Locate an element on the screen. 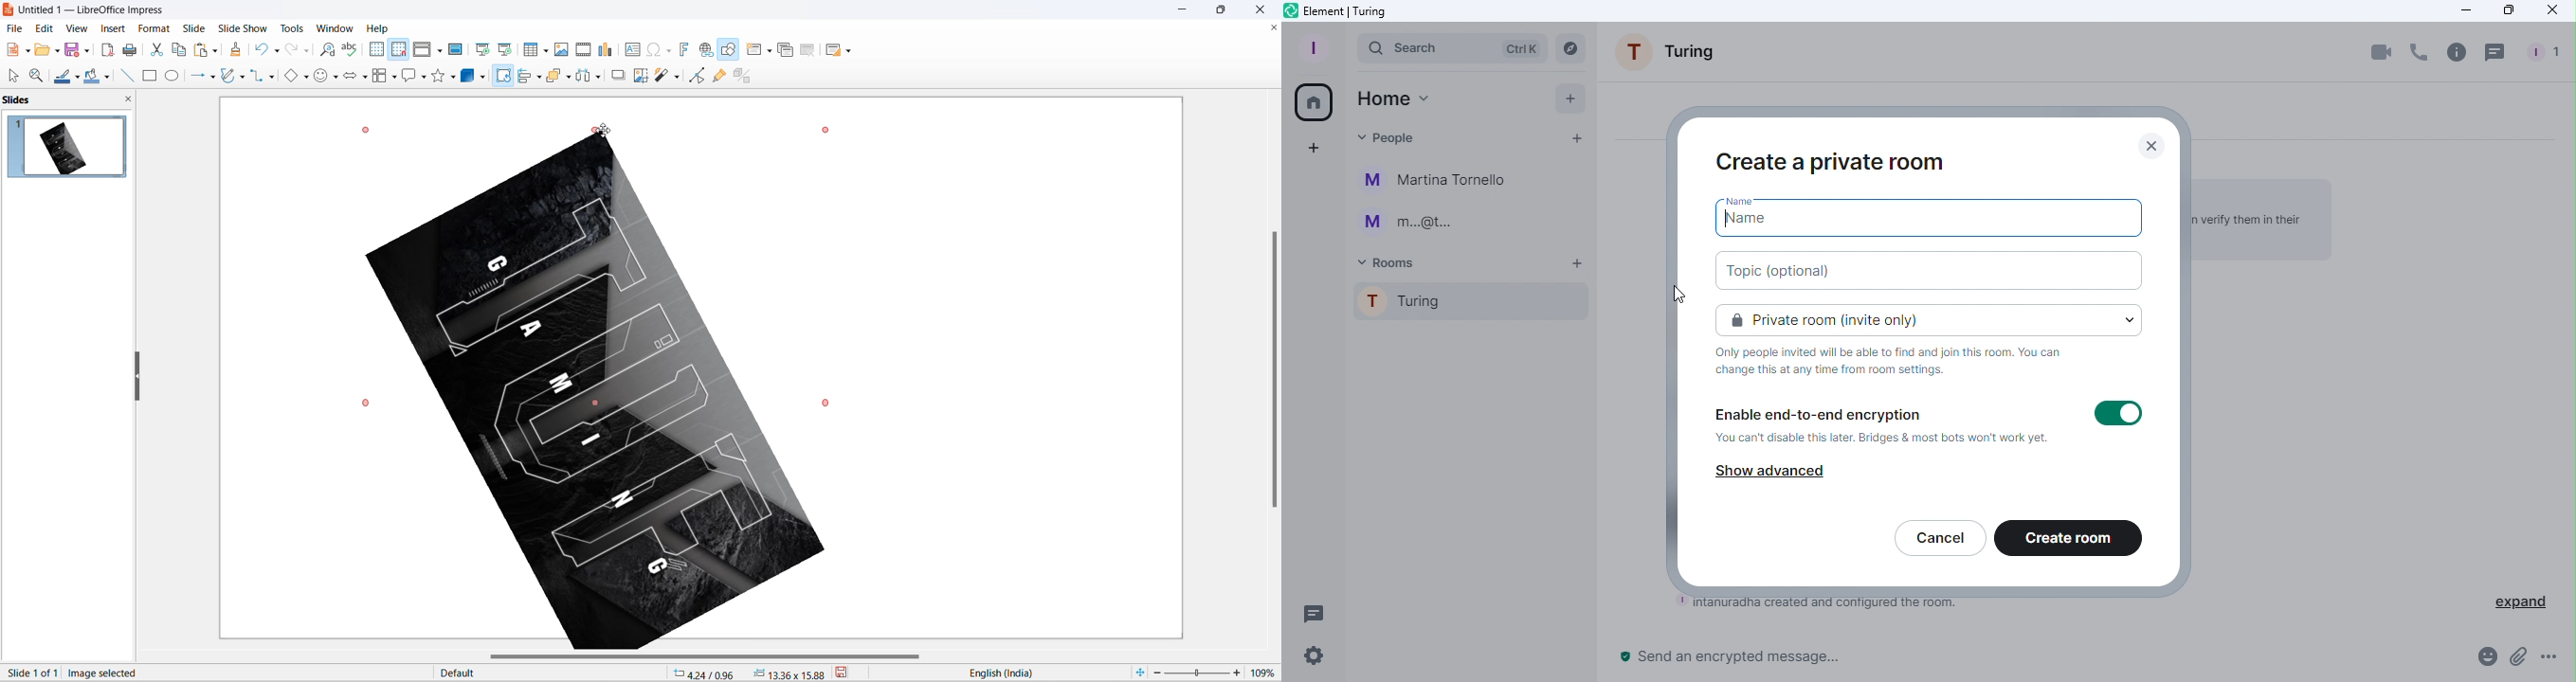 The width and height of the screenshot is (2576, 700). zoom increase is located at coordinates (1239, 672).